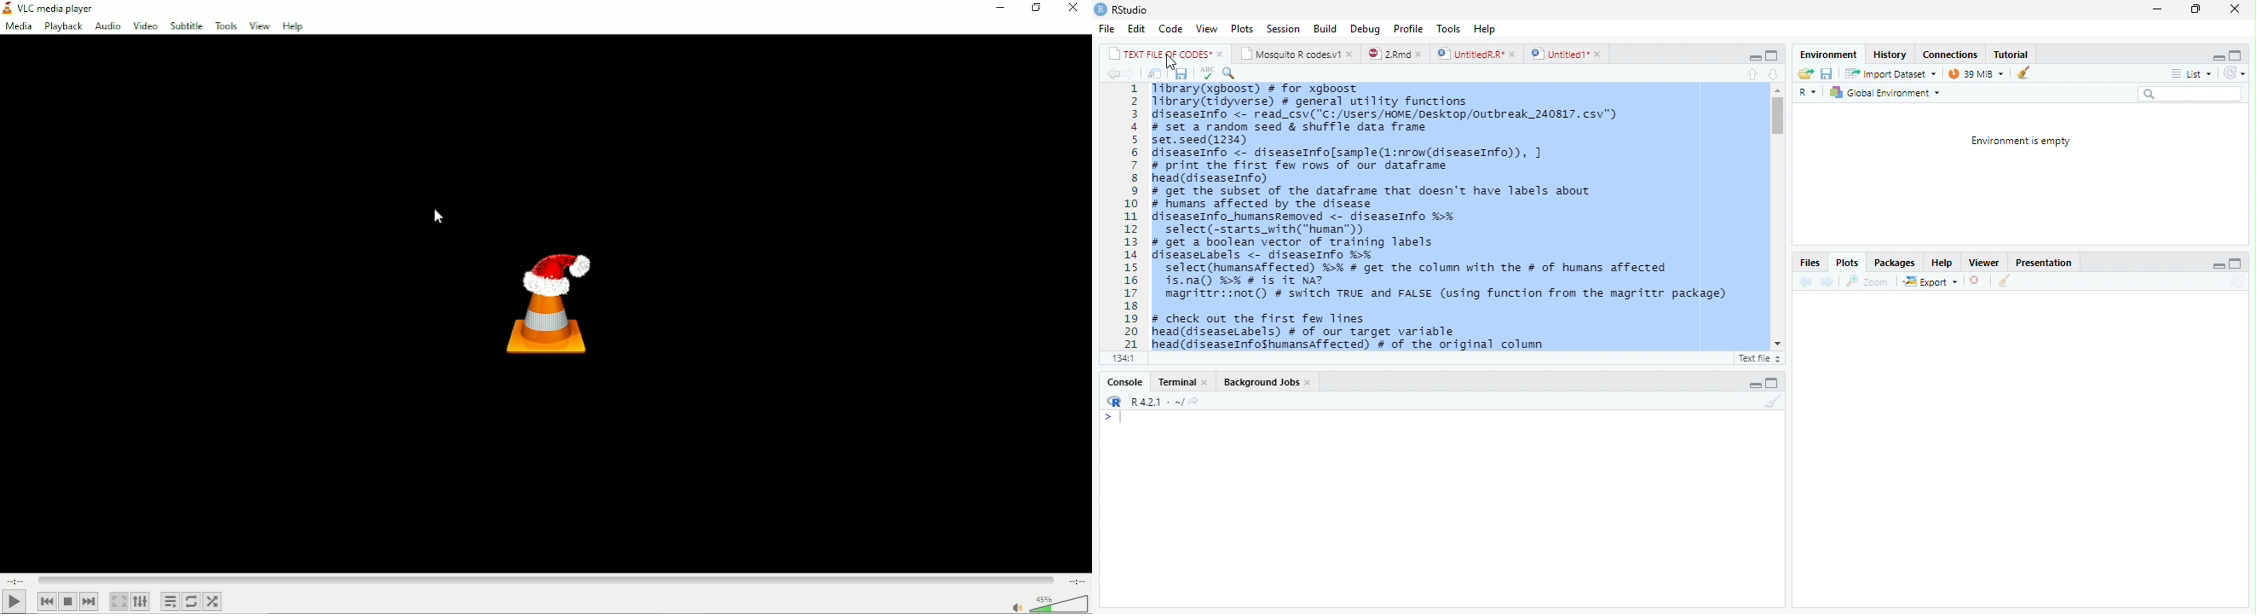 This screenshot has width=2268, height=616. Describe the element at coordinates (2005, 281) in the screenshot. I see `Clean` at that location.